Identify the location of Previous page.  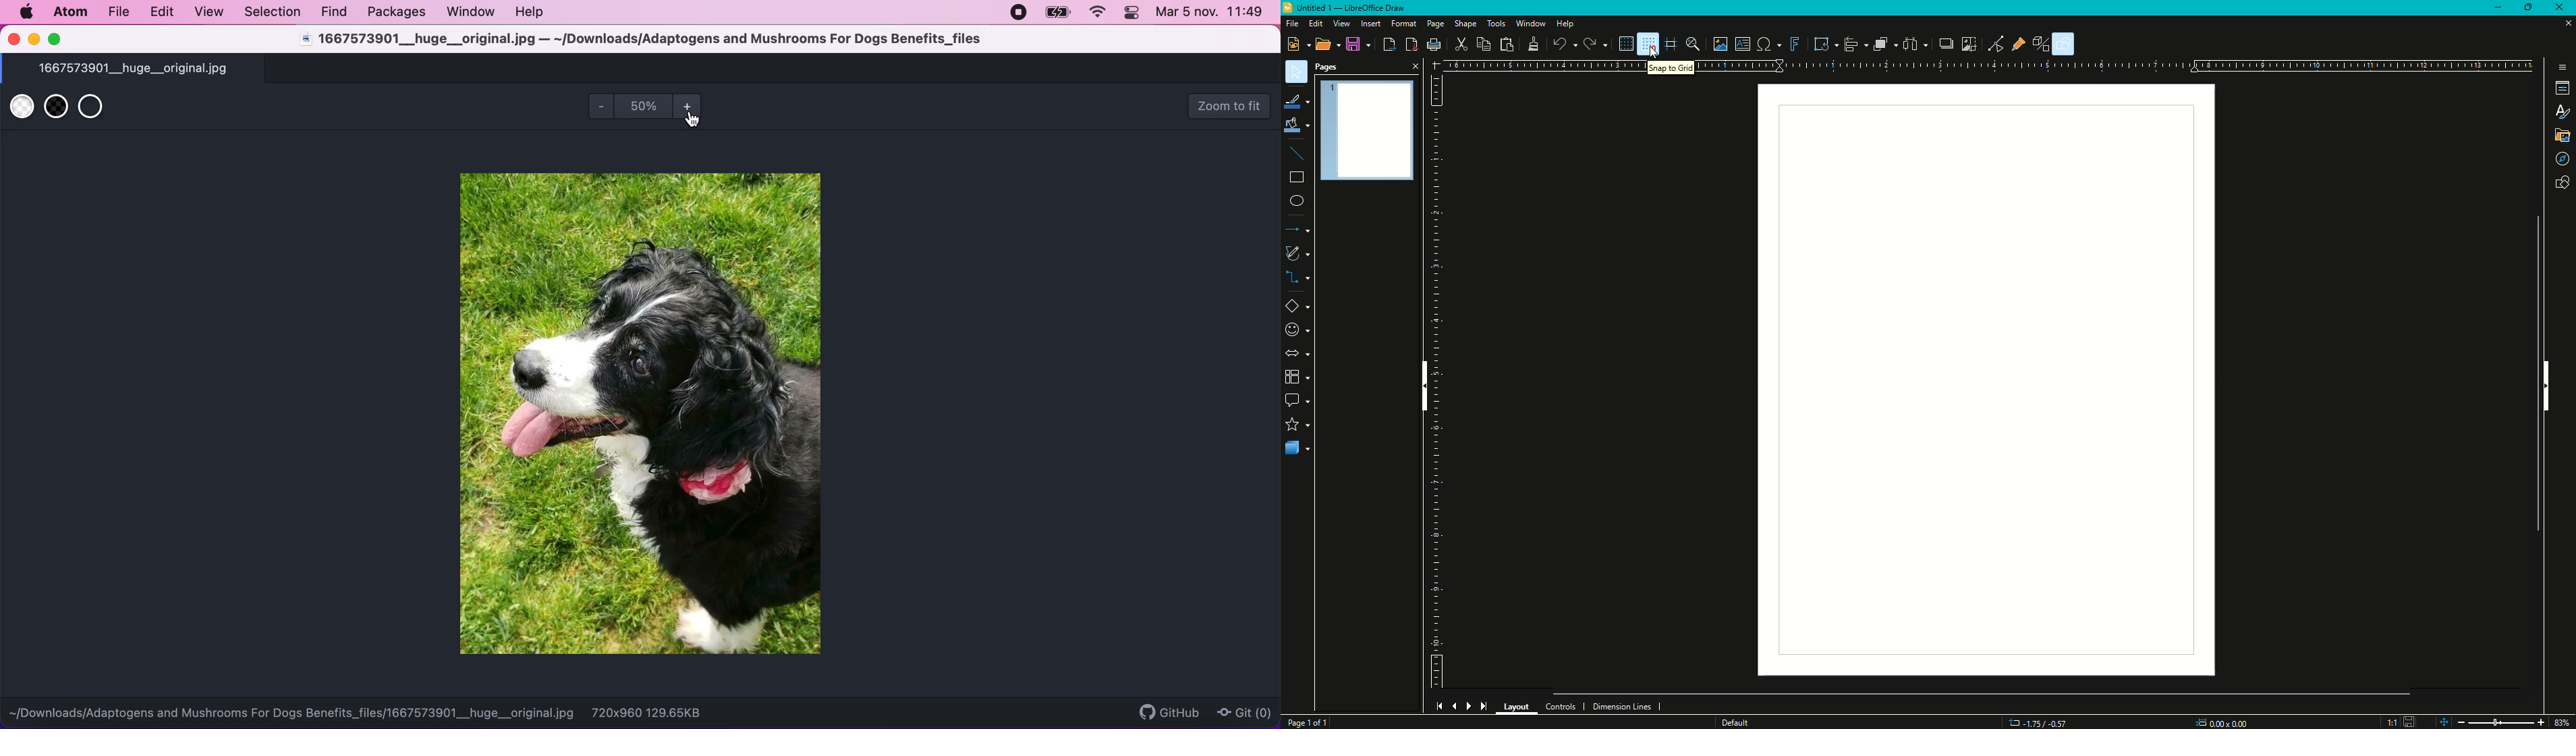
(1454, 703).